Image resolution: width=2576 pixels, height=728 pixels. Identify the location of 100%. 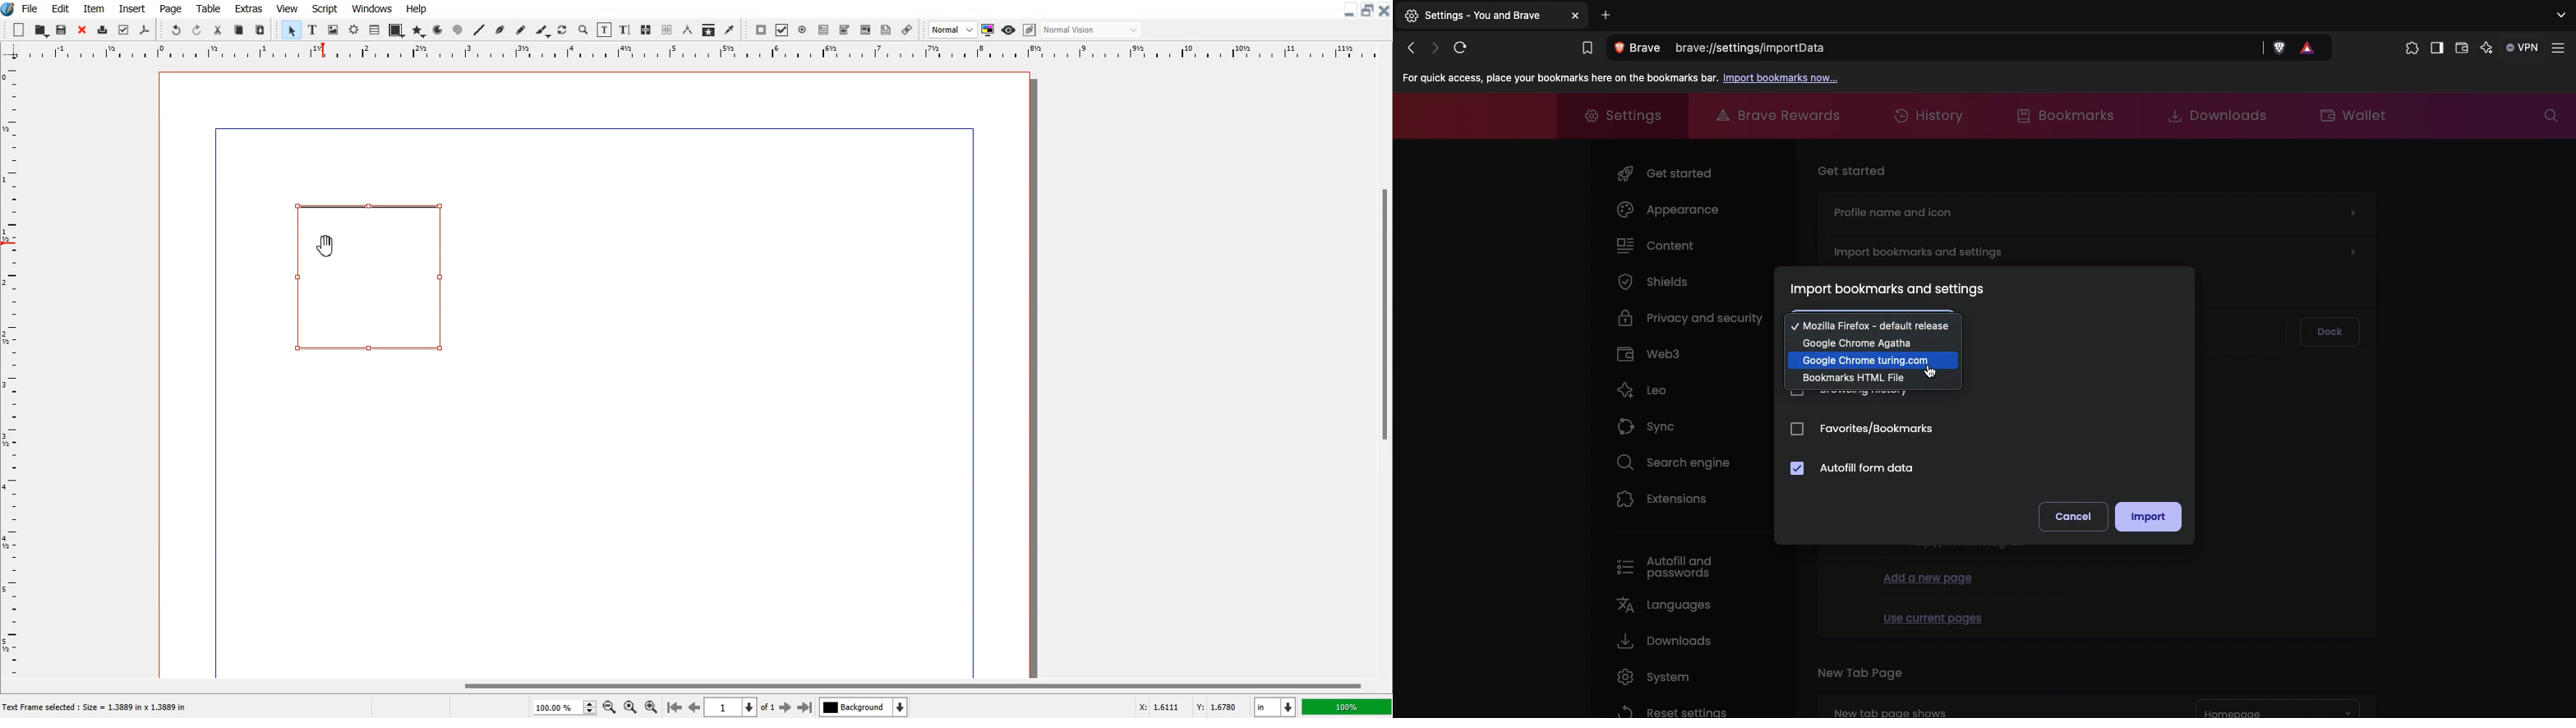
(1348, 706).